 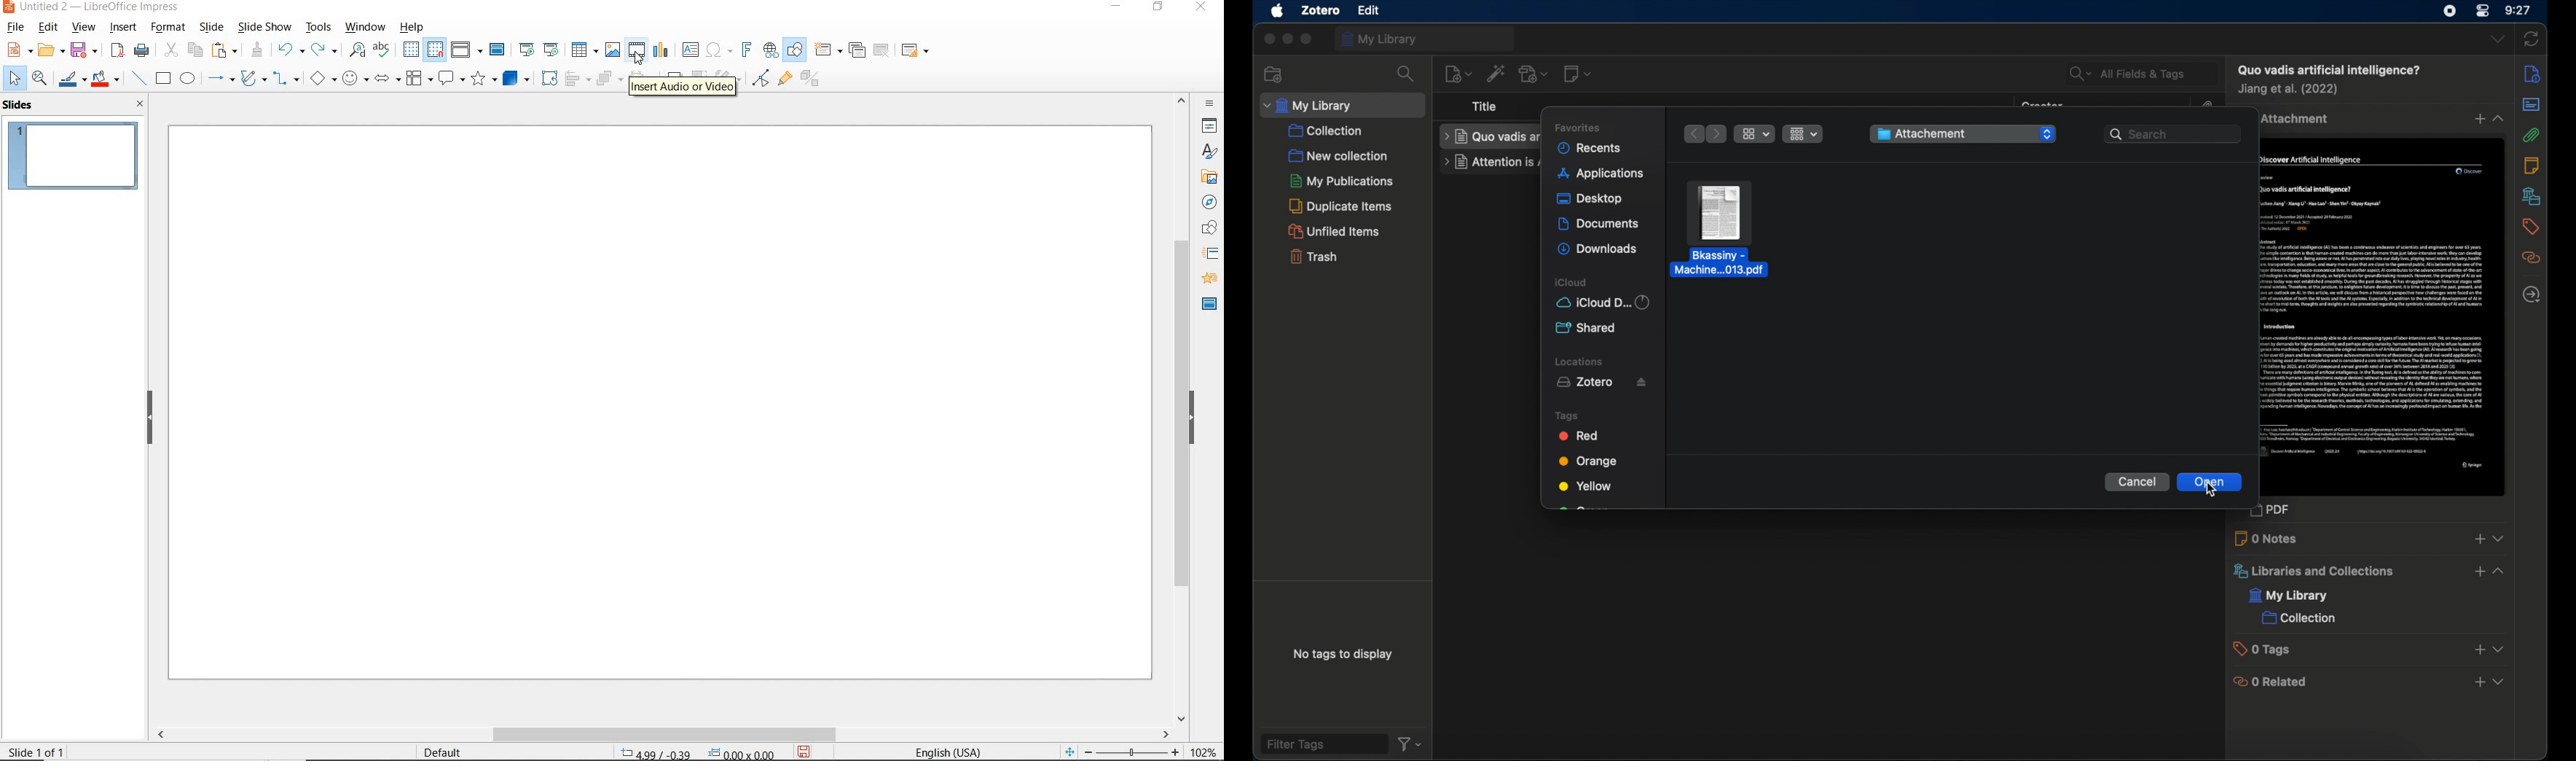 What do you see at coordinates (51, 51) in the screenshot?
I see `OPEN` at bounding box center [51, 51].